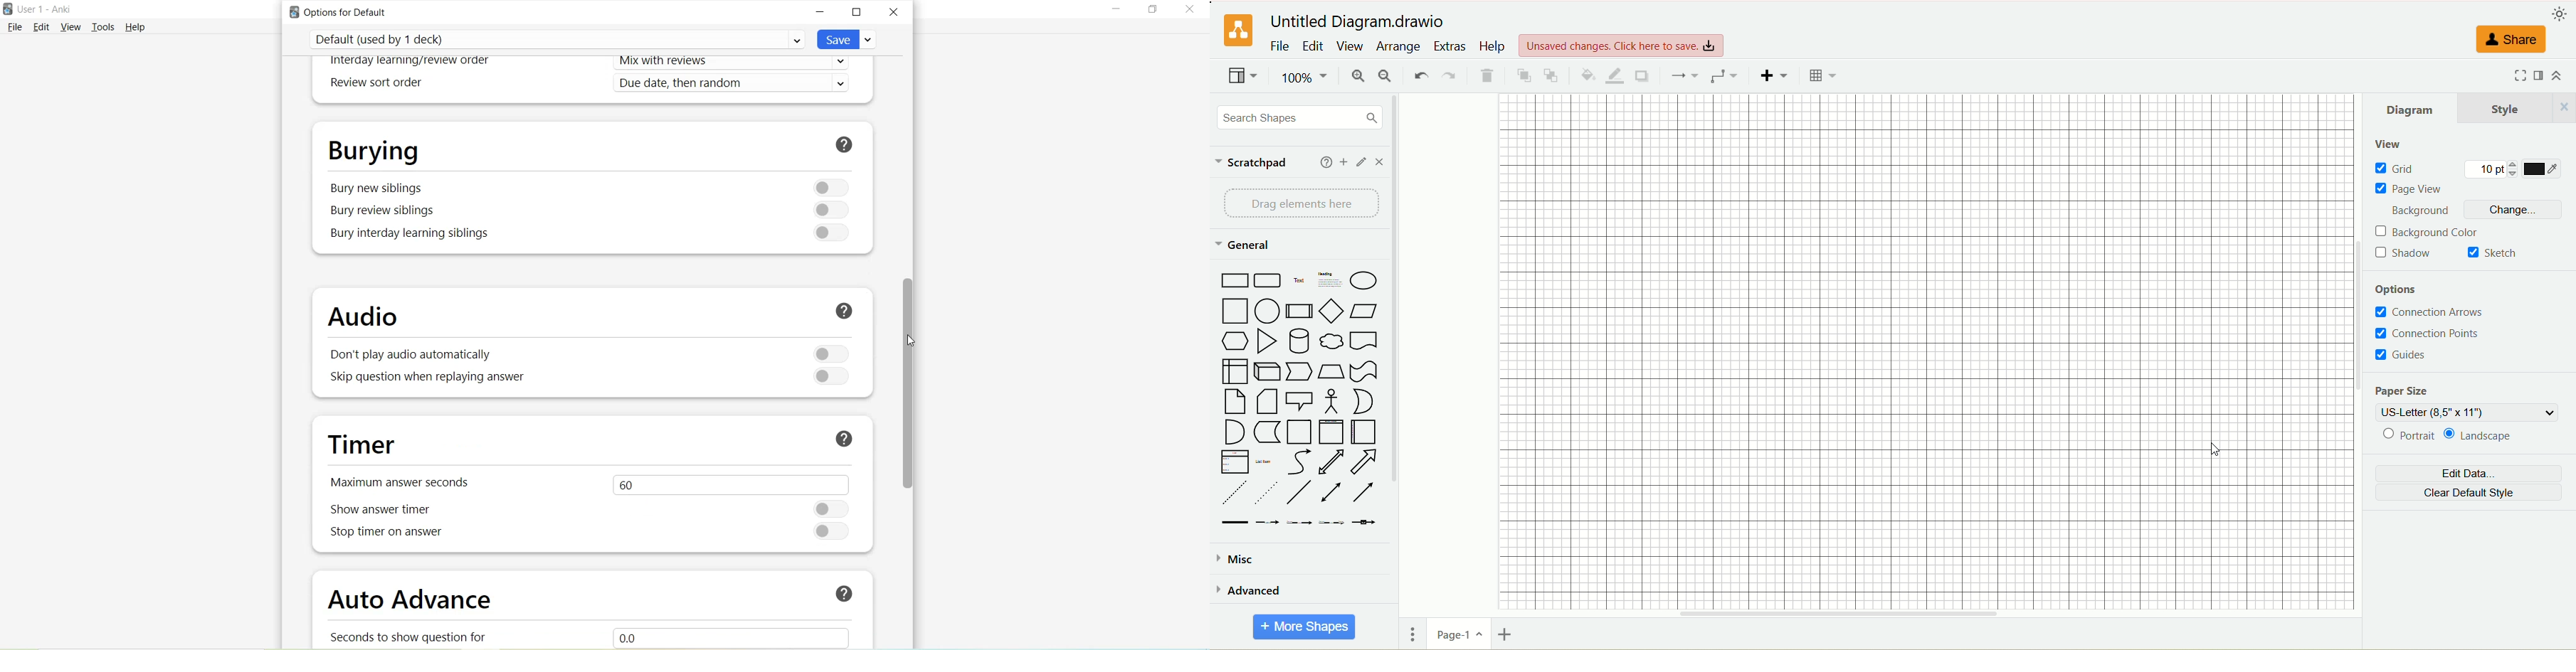 The height and width of the screenshot is (672, 2576). Describe the element at coordinates (429, 378) in the screenshot. I see `Skip question when replaying answer` at that location.